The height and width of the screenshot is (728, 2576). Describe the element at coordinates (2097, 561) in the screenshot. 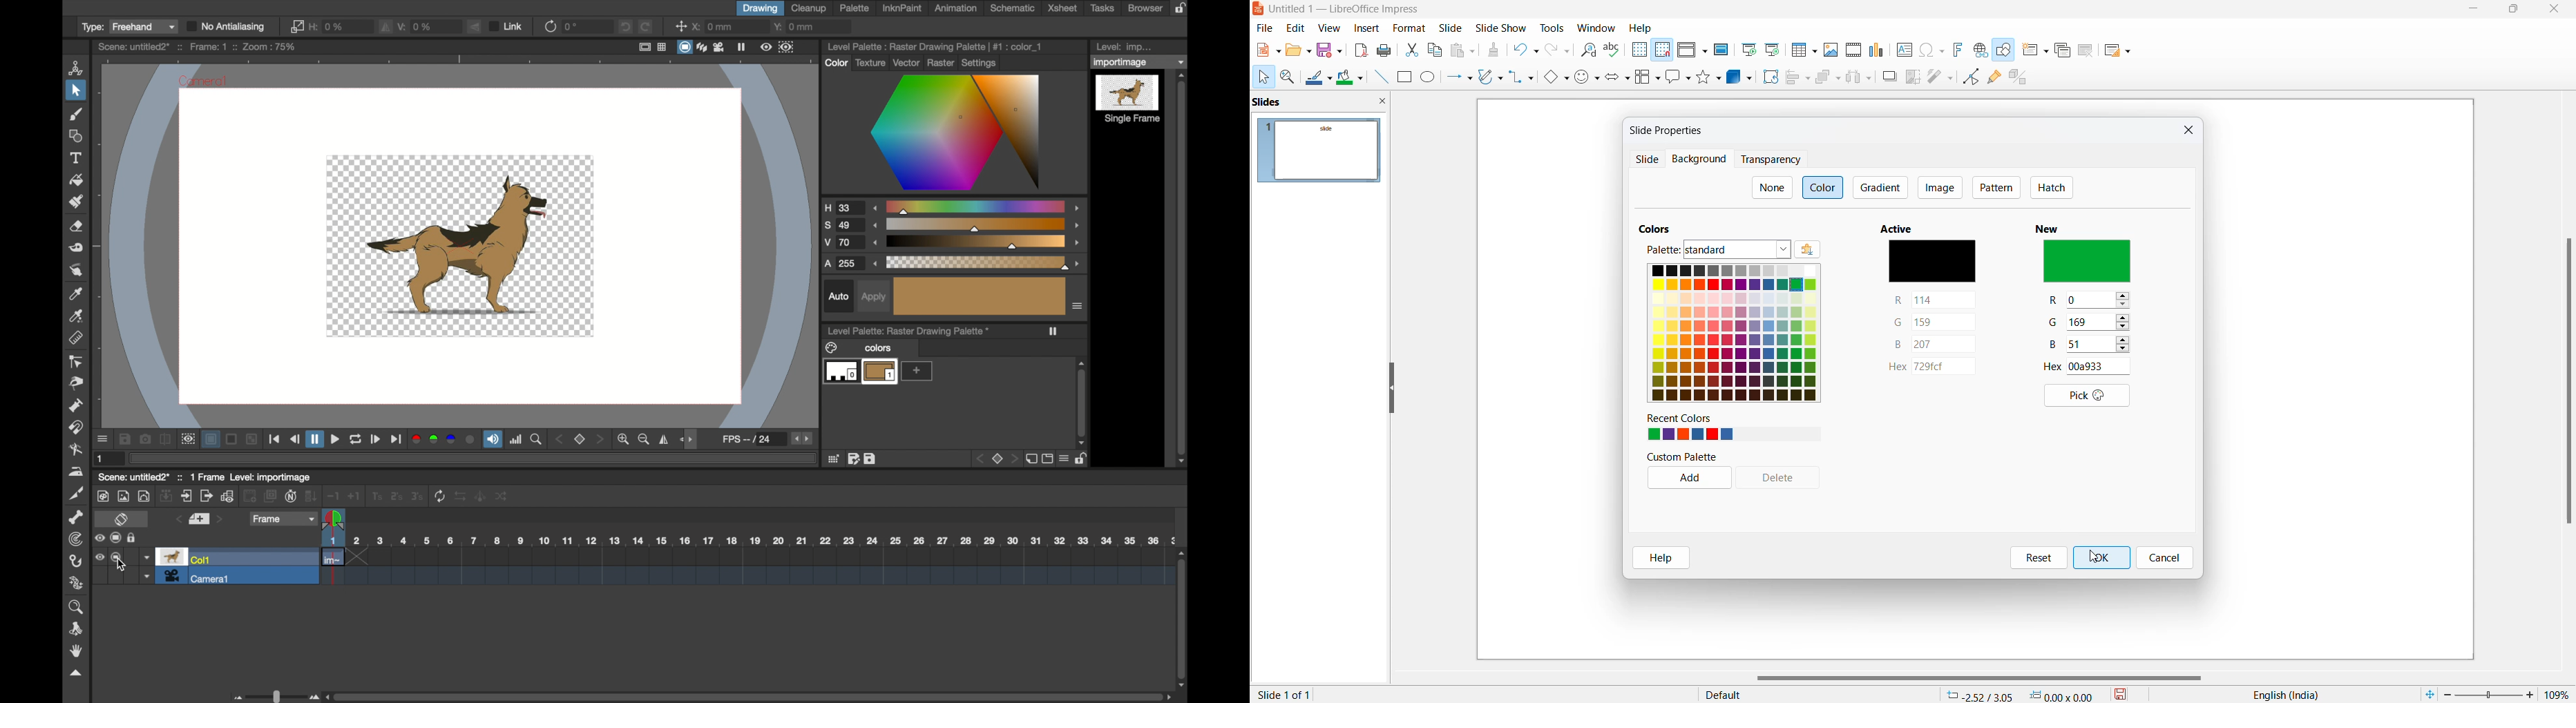

I see `cursor` at that location.